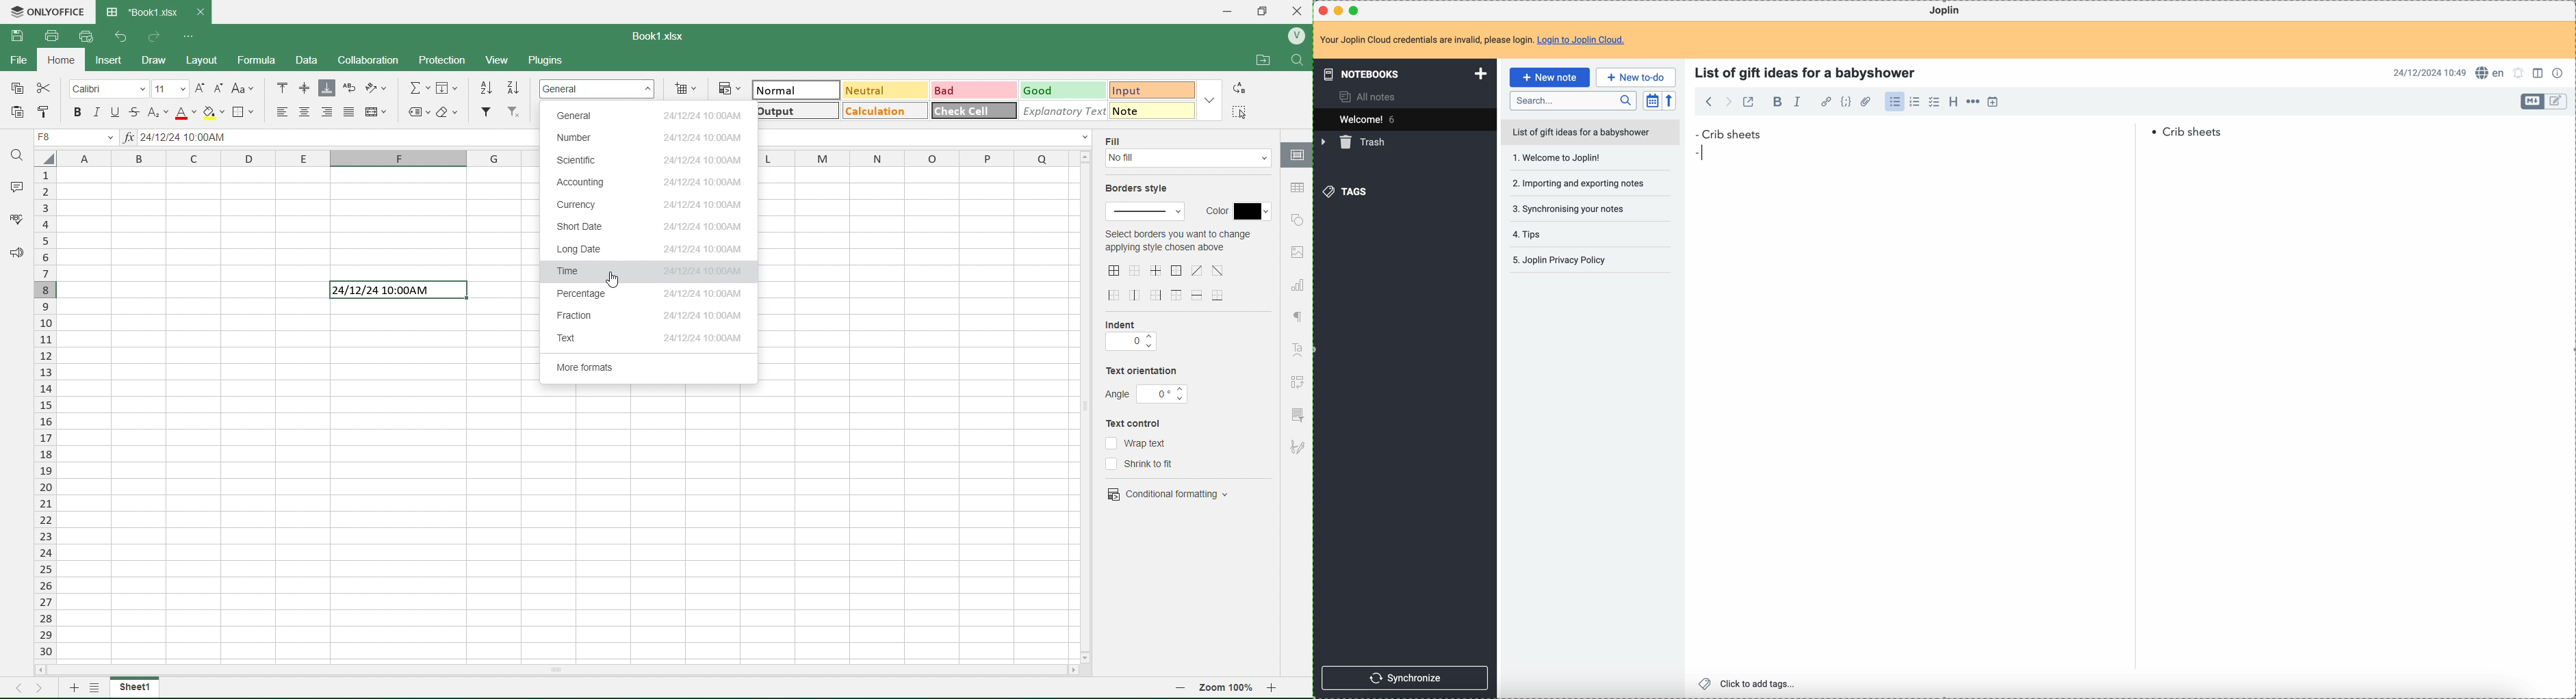 The height and width of the screenshot is (700, 2576). What do you see at coordinates (417, 112) in the screenshot?
I see `Named Ranges` at bounding box center [417, 112].